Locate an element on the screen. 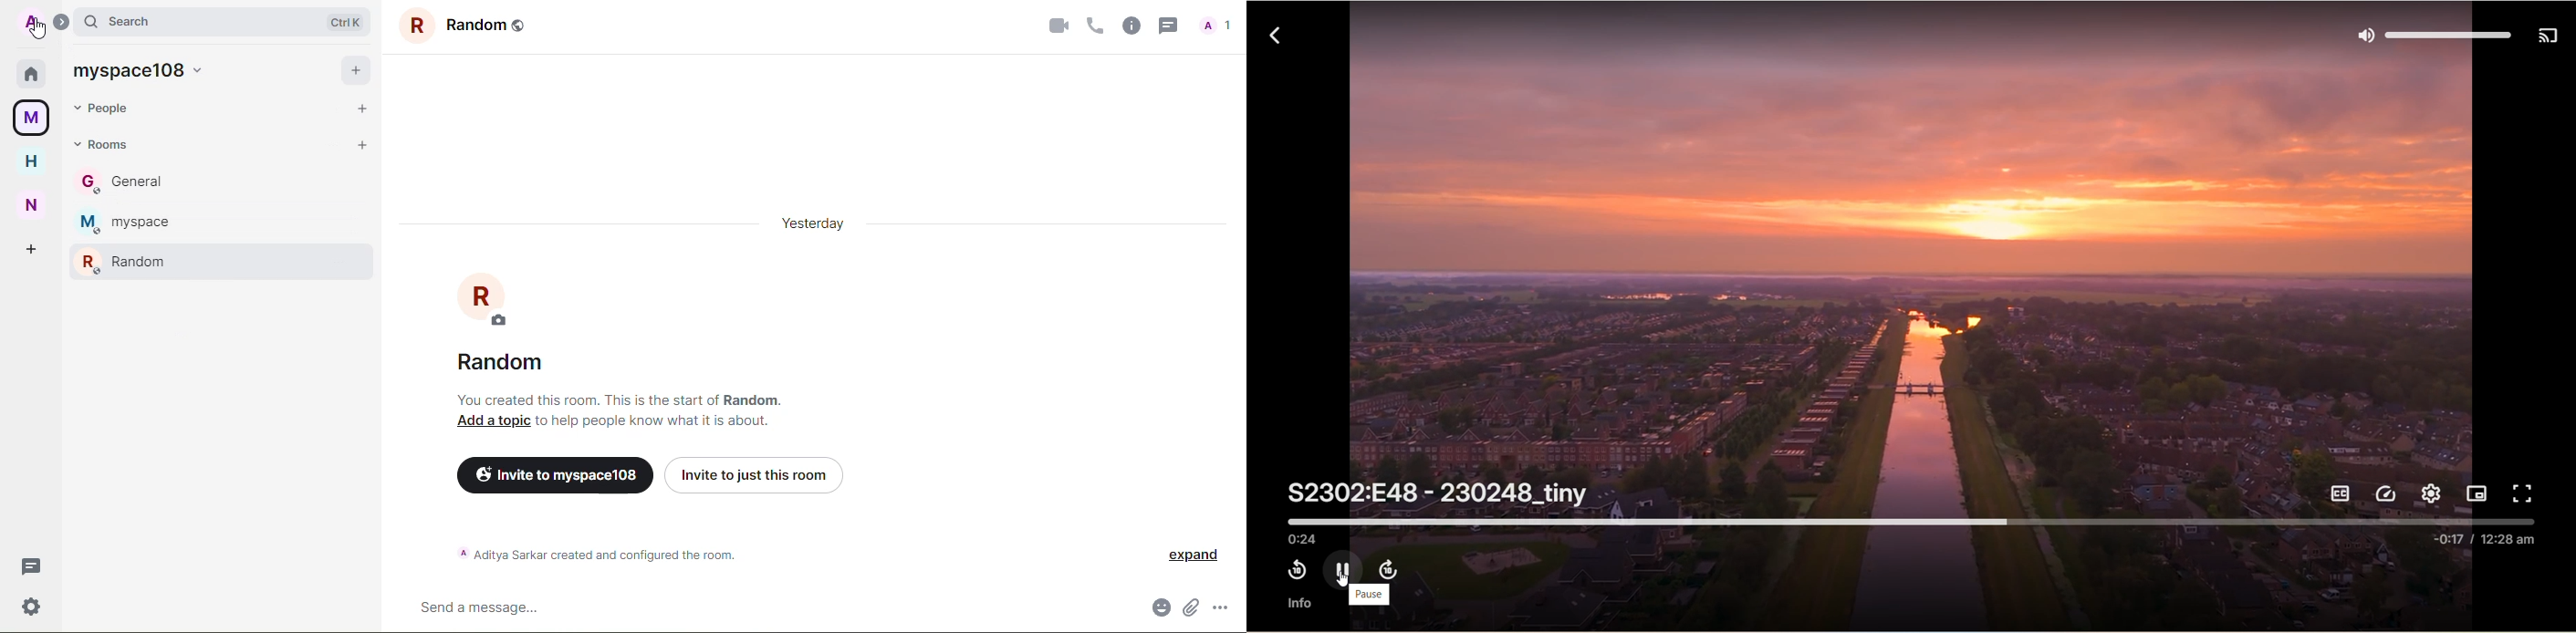 The height and width of the screenshot is (644, 2576). account is located at coordinates (31, 23).